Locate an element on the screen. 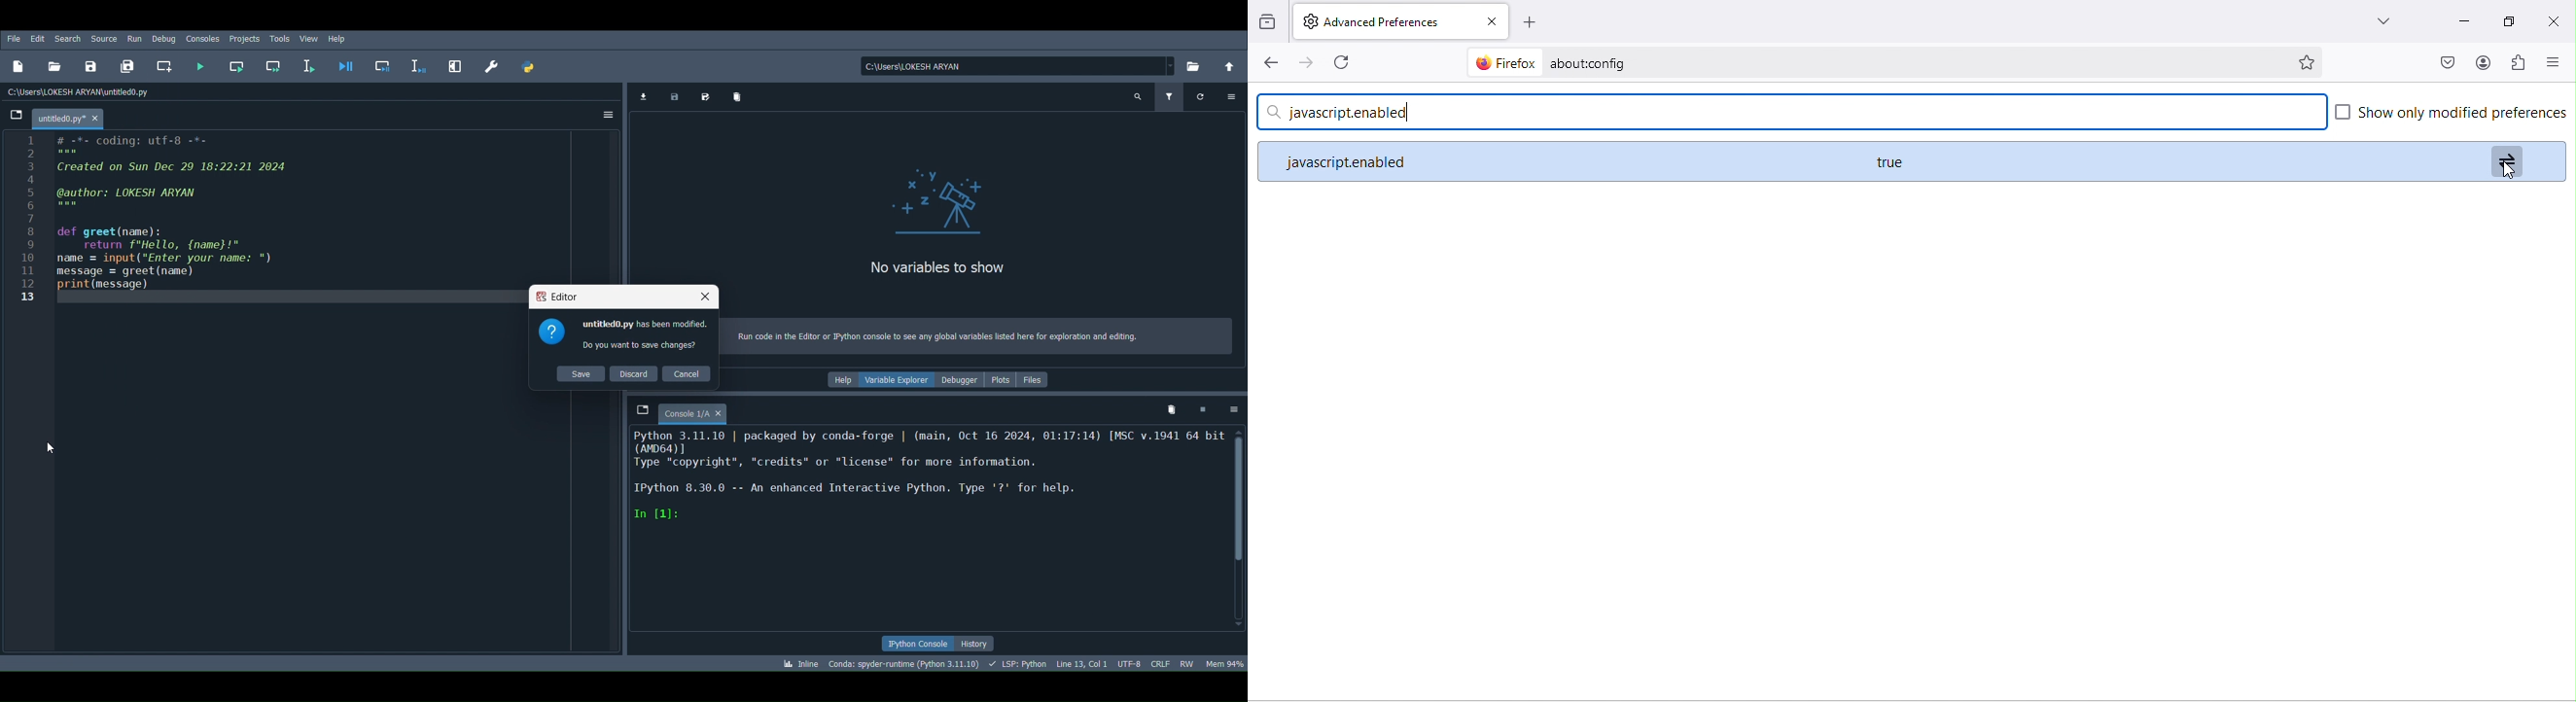 The height and width of the screenshot is (728, 2576). Serial numbers : (1-13) is located at coordinates (19, 220).